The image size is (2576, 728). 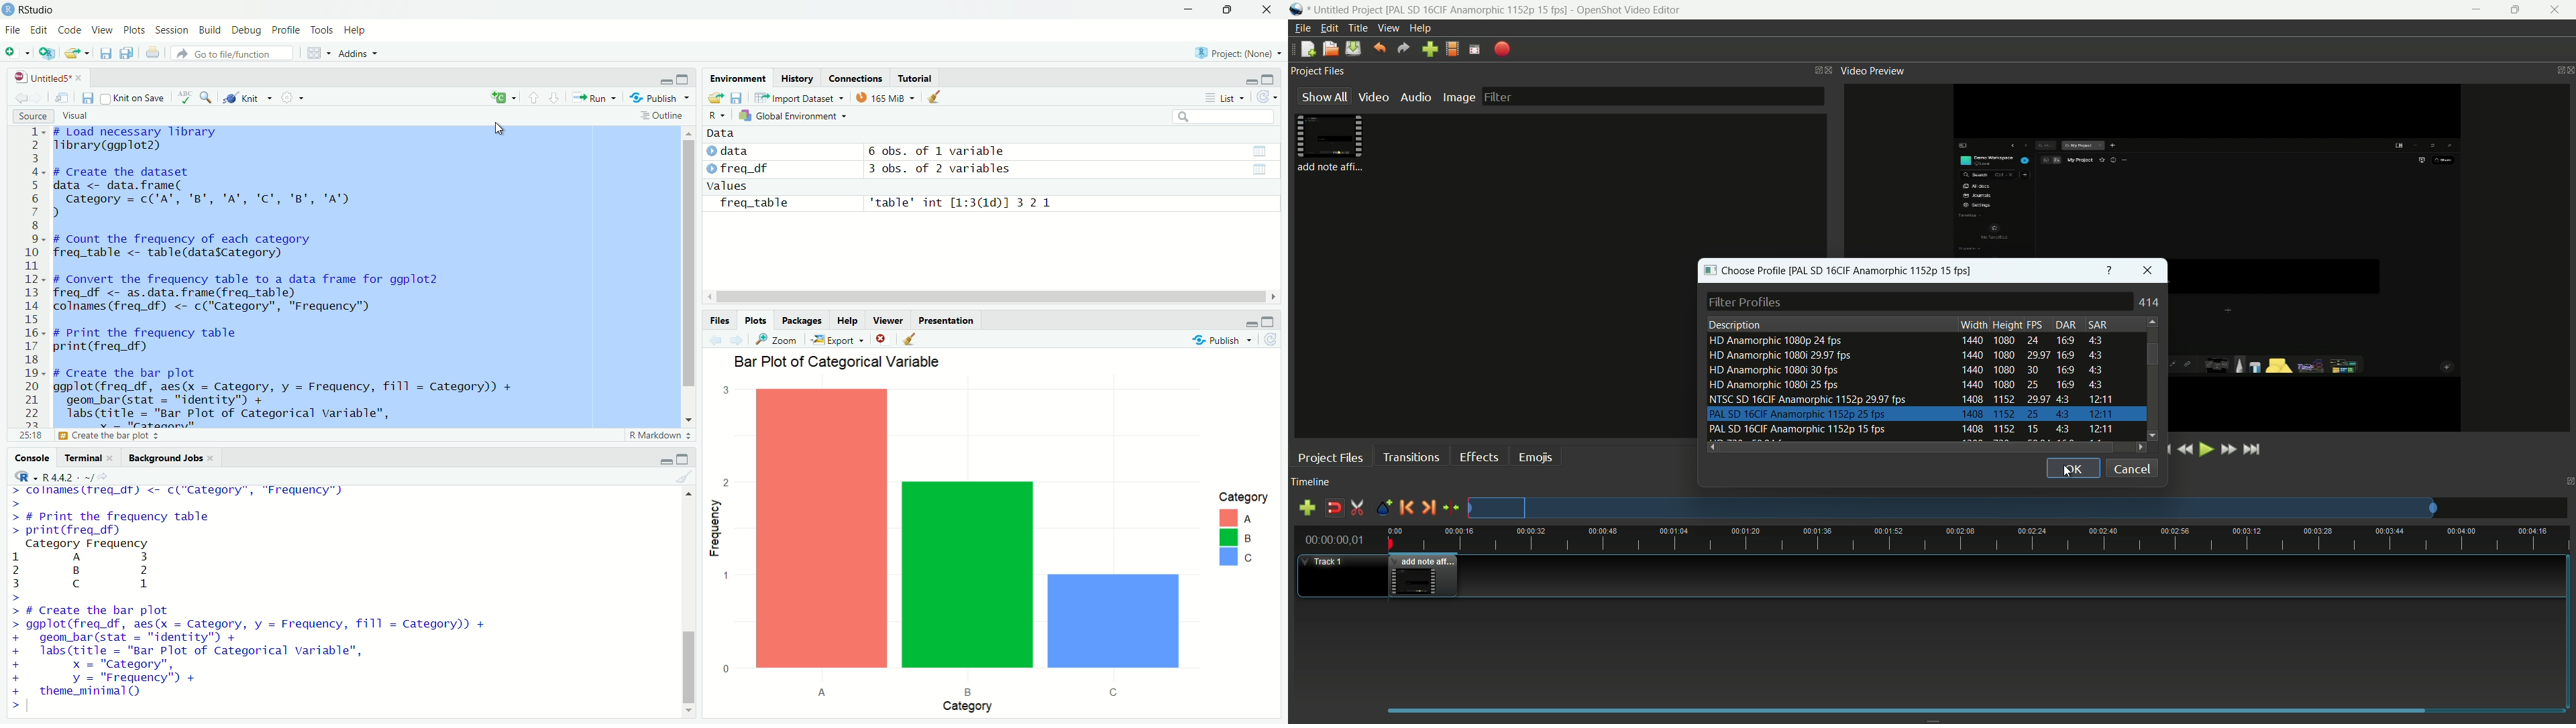 I want to click on project (none), so click(x=1240, y=54).